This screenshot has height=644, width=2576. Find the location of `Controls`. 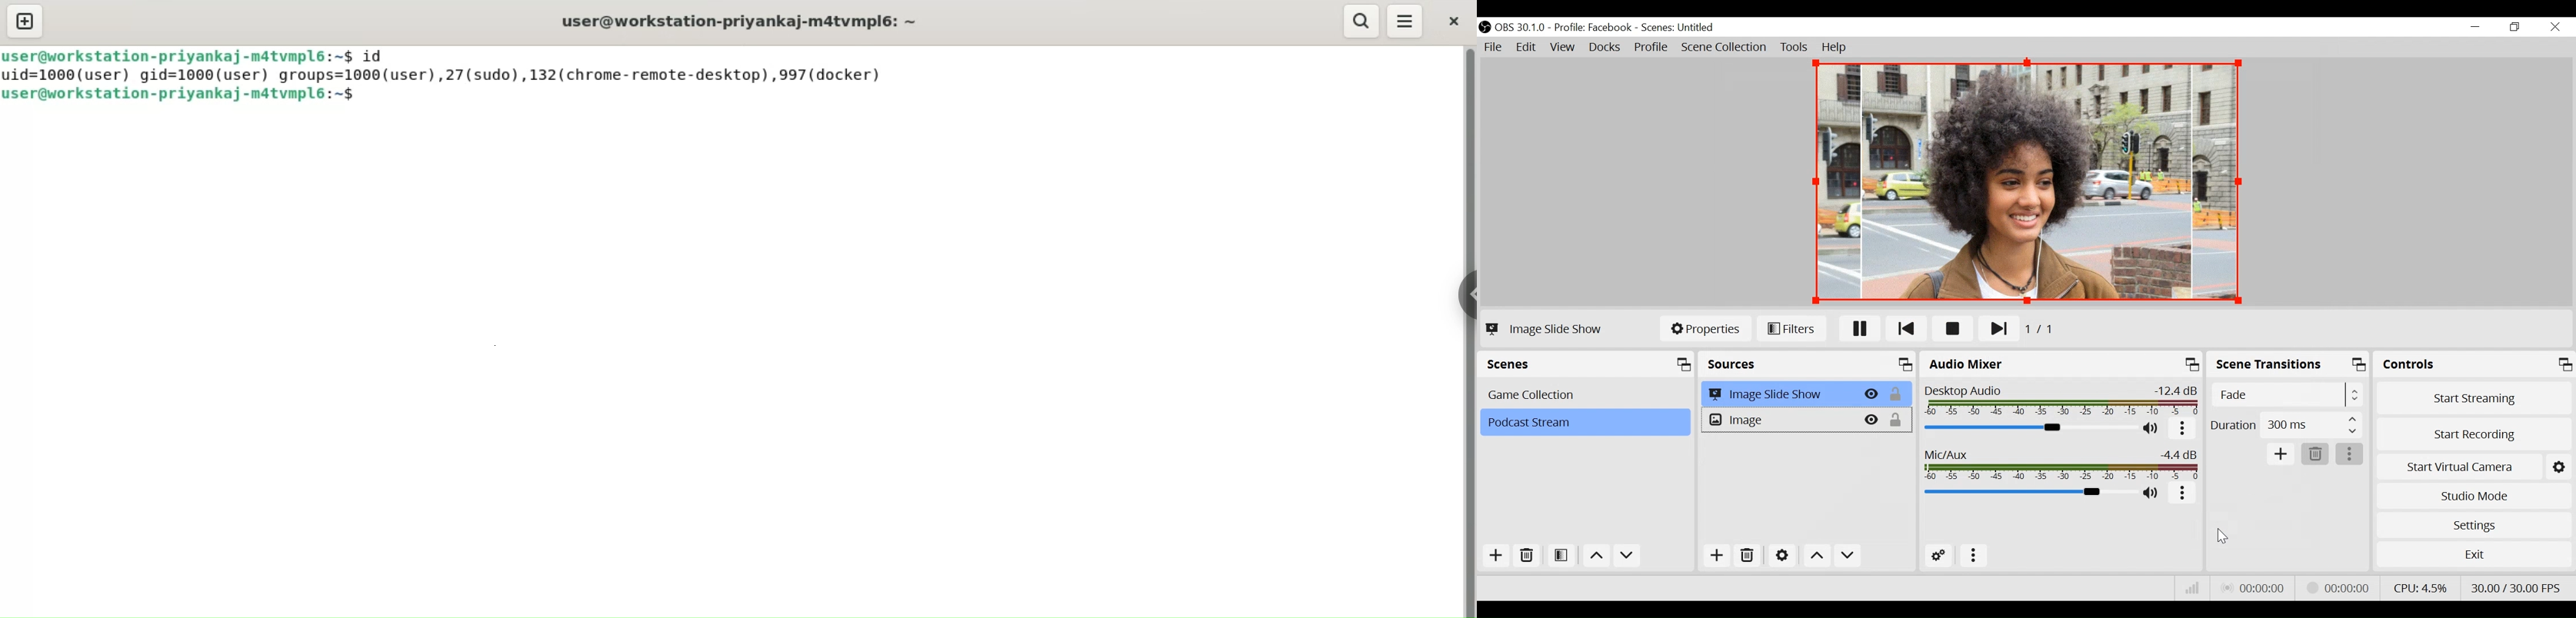

Controls is located at coordinates (2474, 366).